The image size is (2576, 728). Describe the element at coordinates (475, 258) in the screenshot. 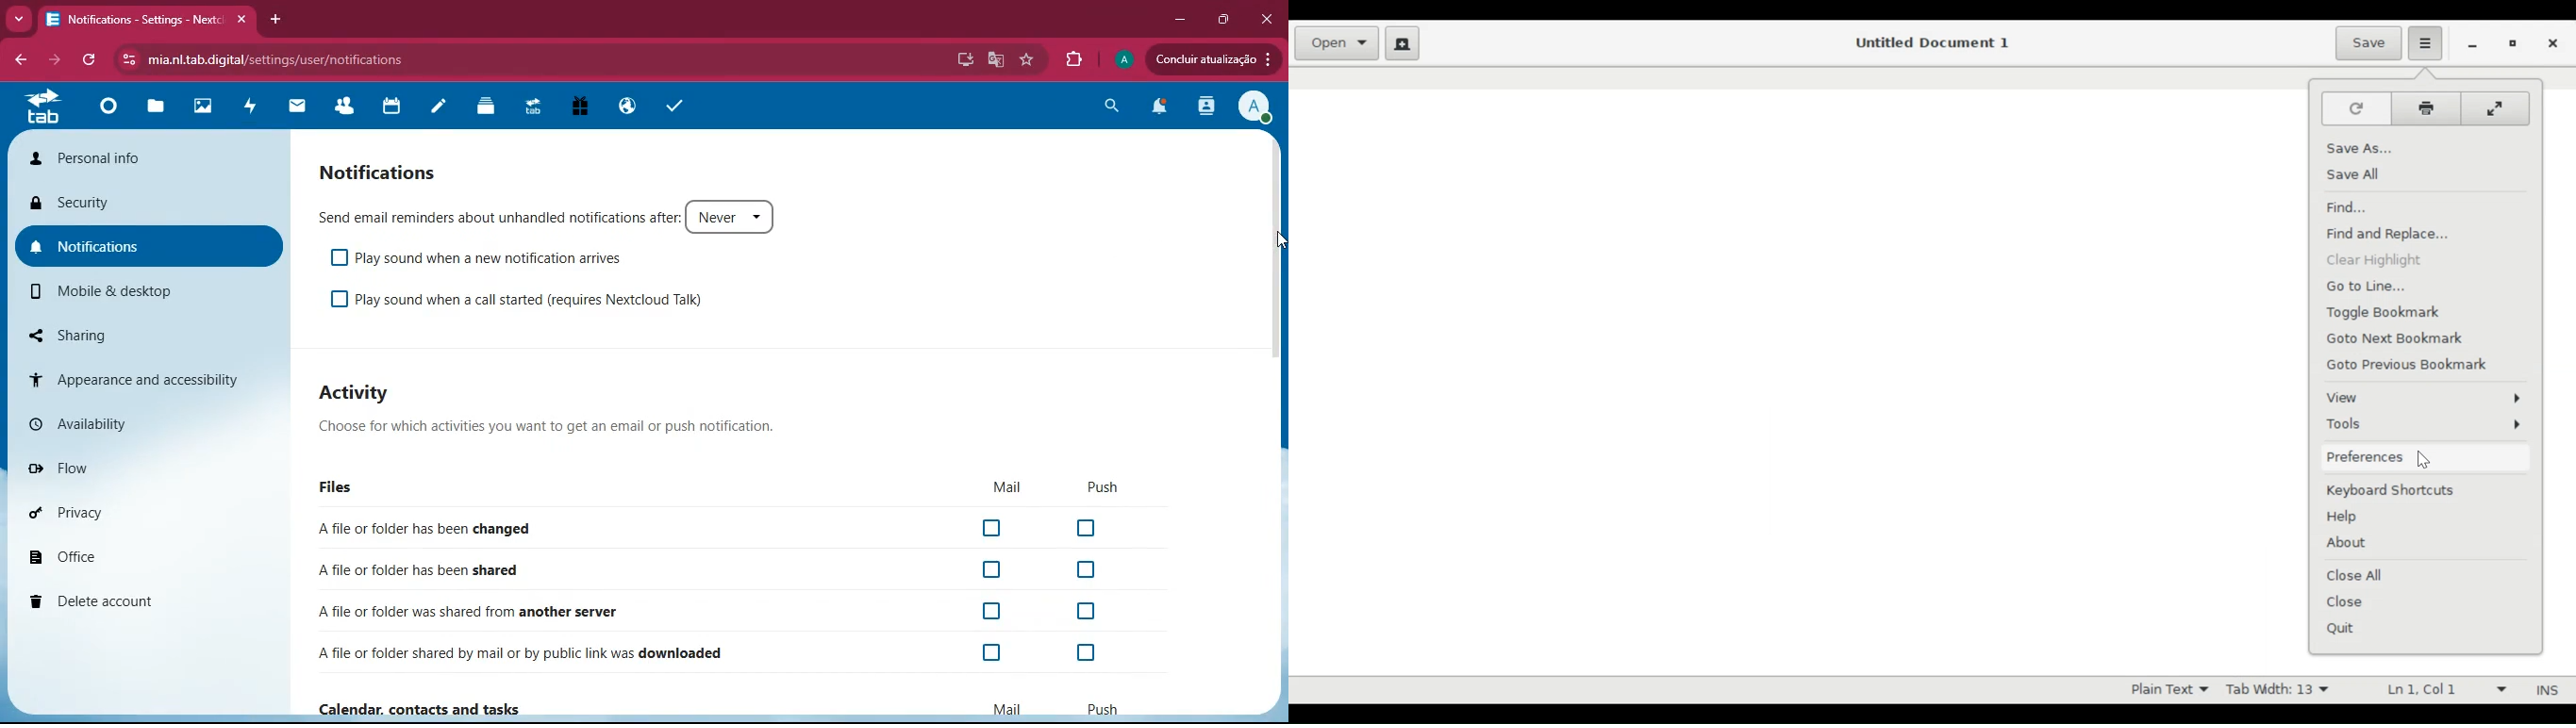

I see `Play sound when a new notification arrives` at that location.